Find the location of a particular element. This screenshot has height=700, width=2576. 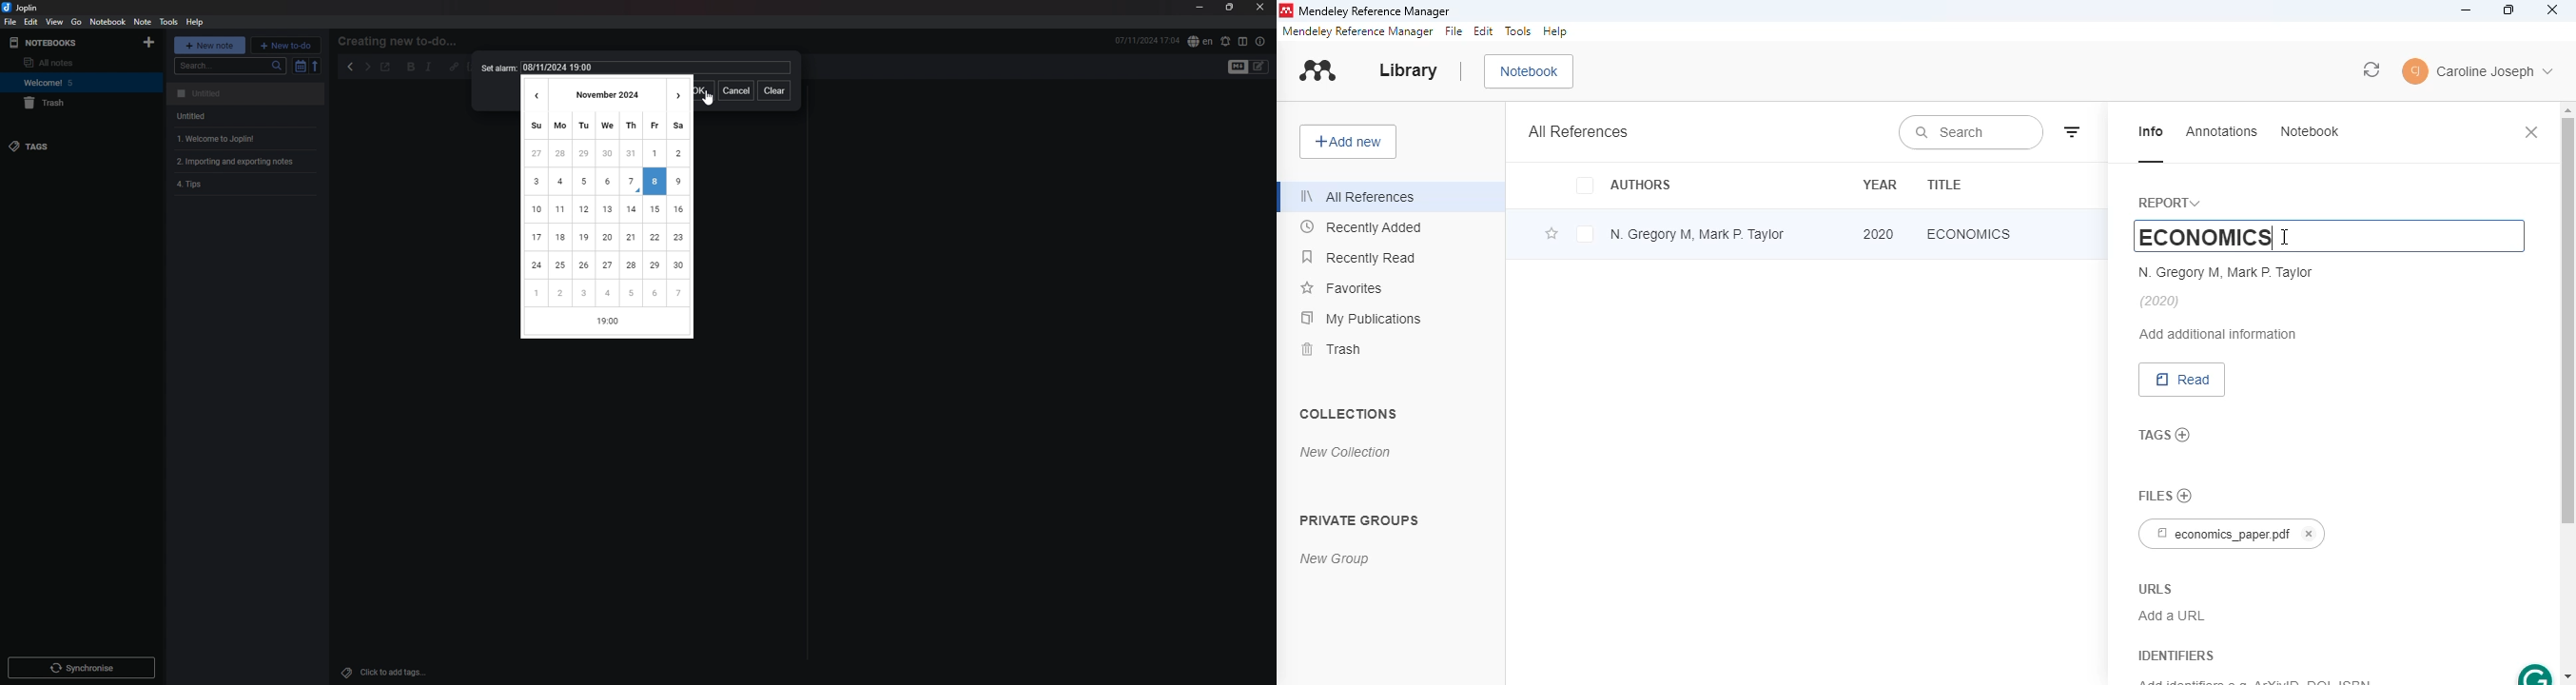

time selection is located at coordinates (609, 323).